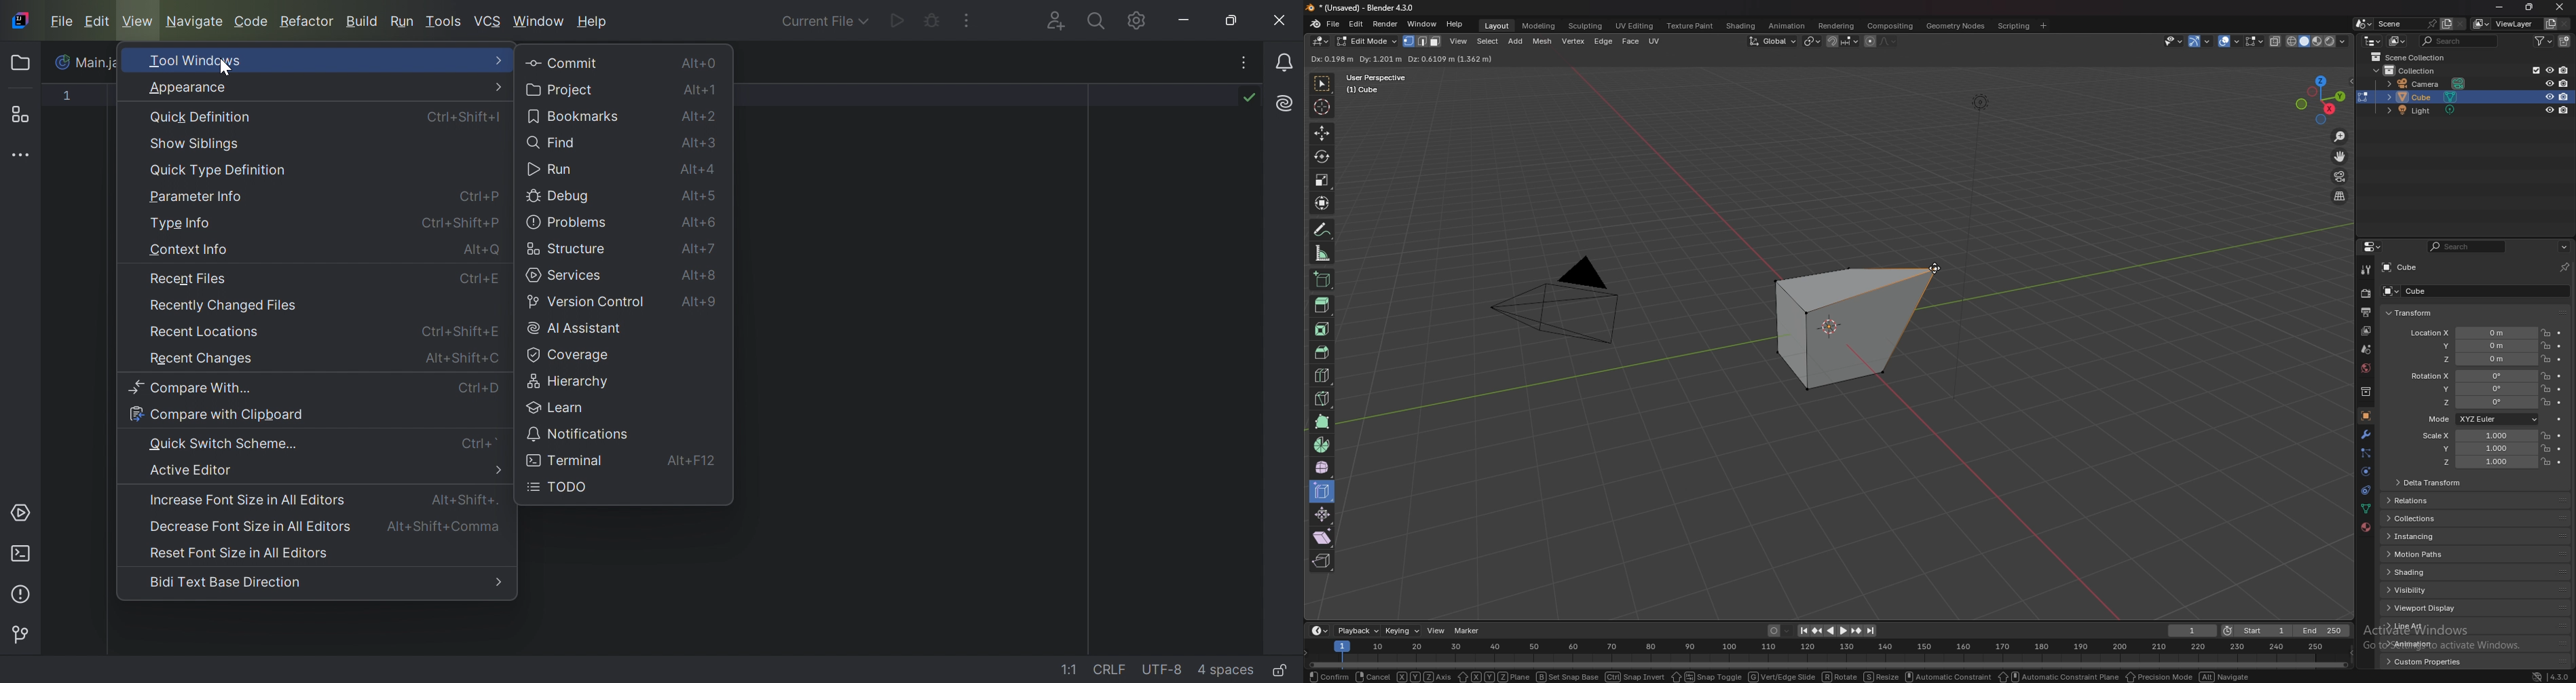 Image resolution: width=2576 pixels, height=700 pixels. What do you see at coordinates (2564, 23) in the screenshot?
I see `remove view layer` at bounding box center [2564, 23].